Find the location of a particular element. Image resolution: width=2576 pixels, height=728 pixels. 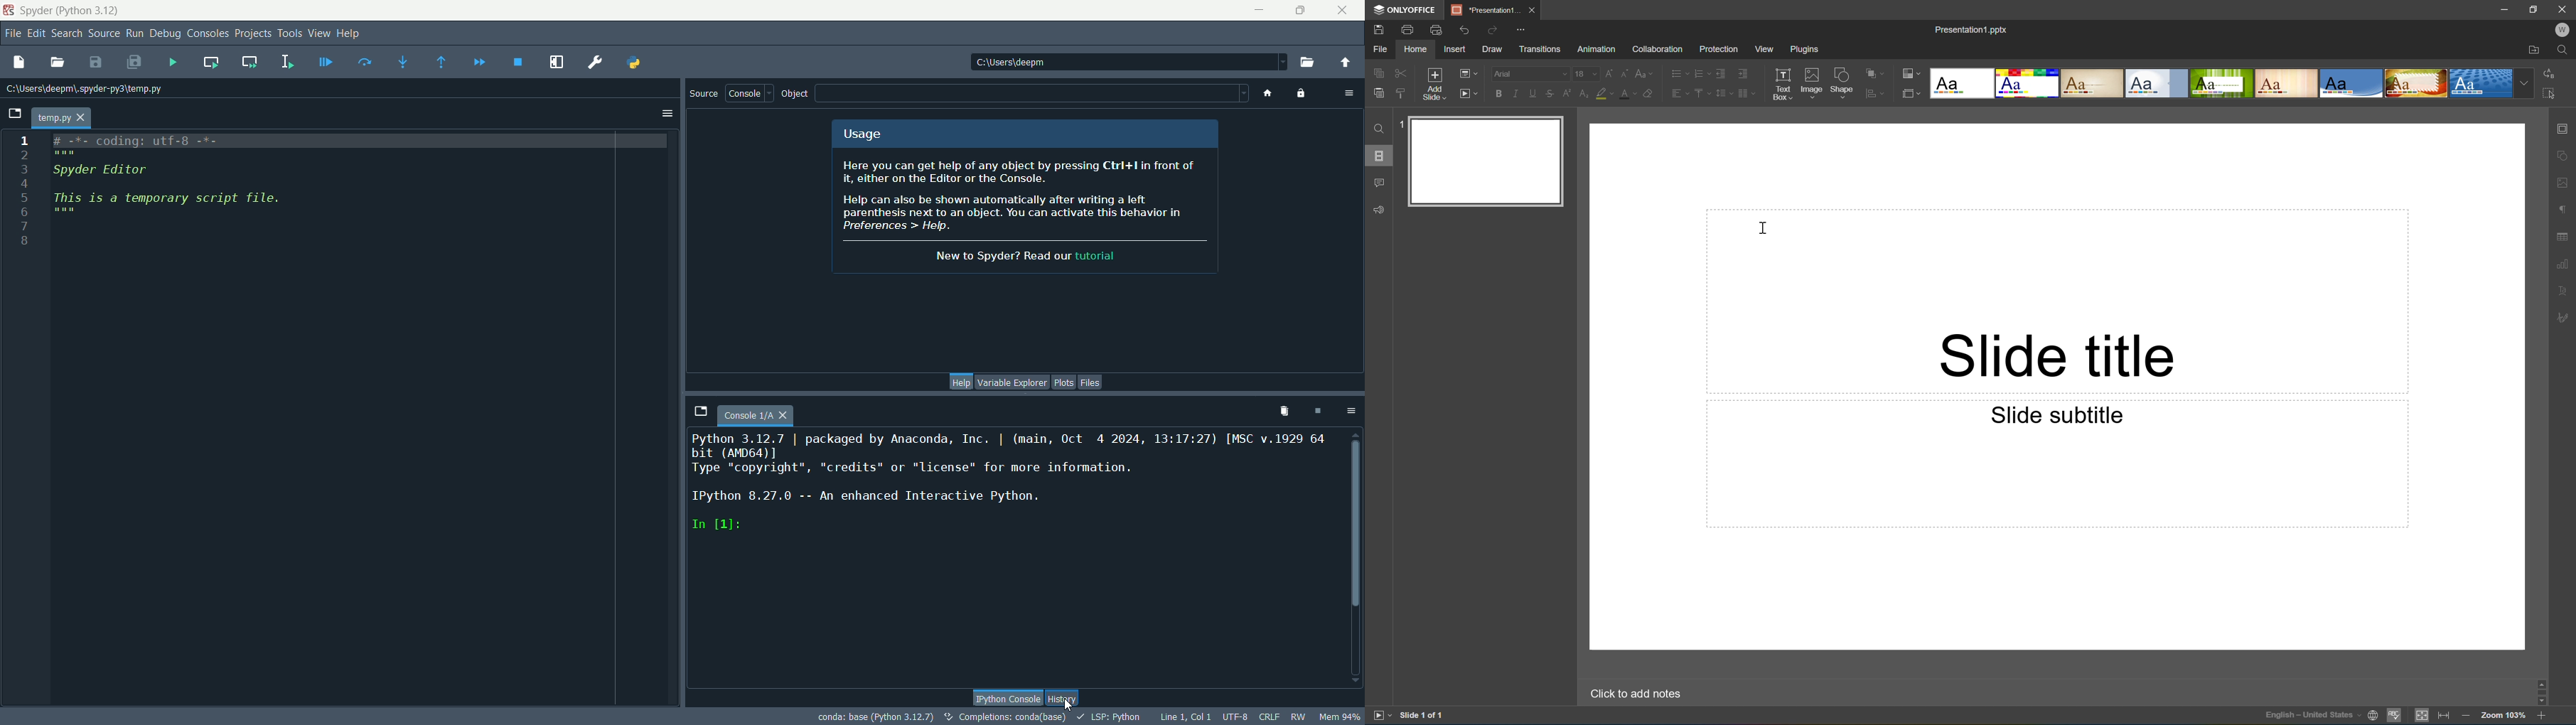

Shape settings is located at coordinates (2565, 156).